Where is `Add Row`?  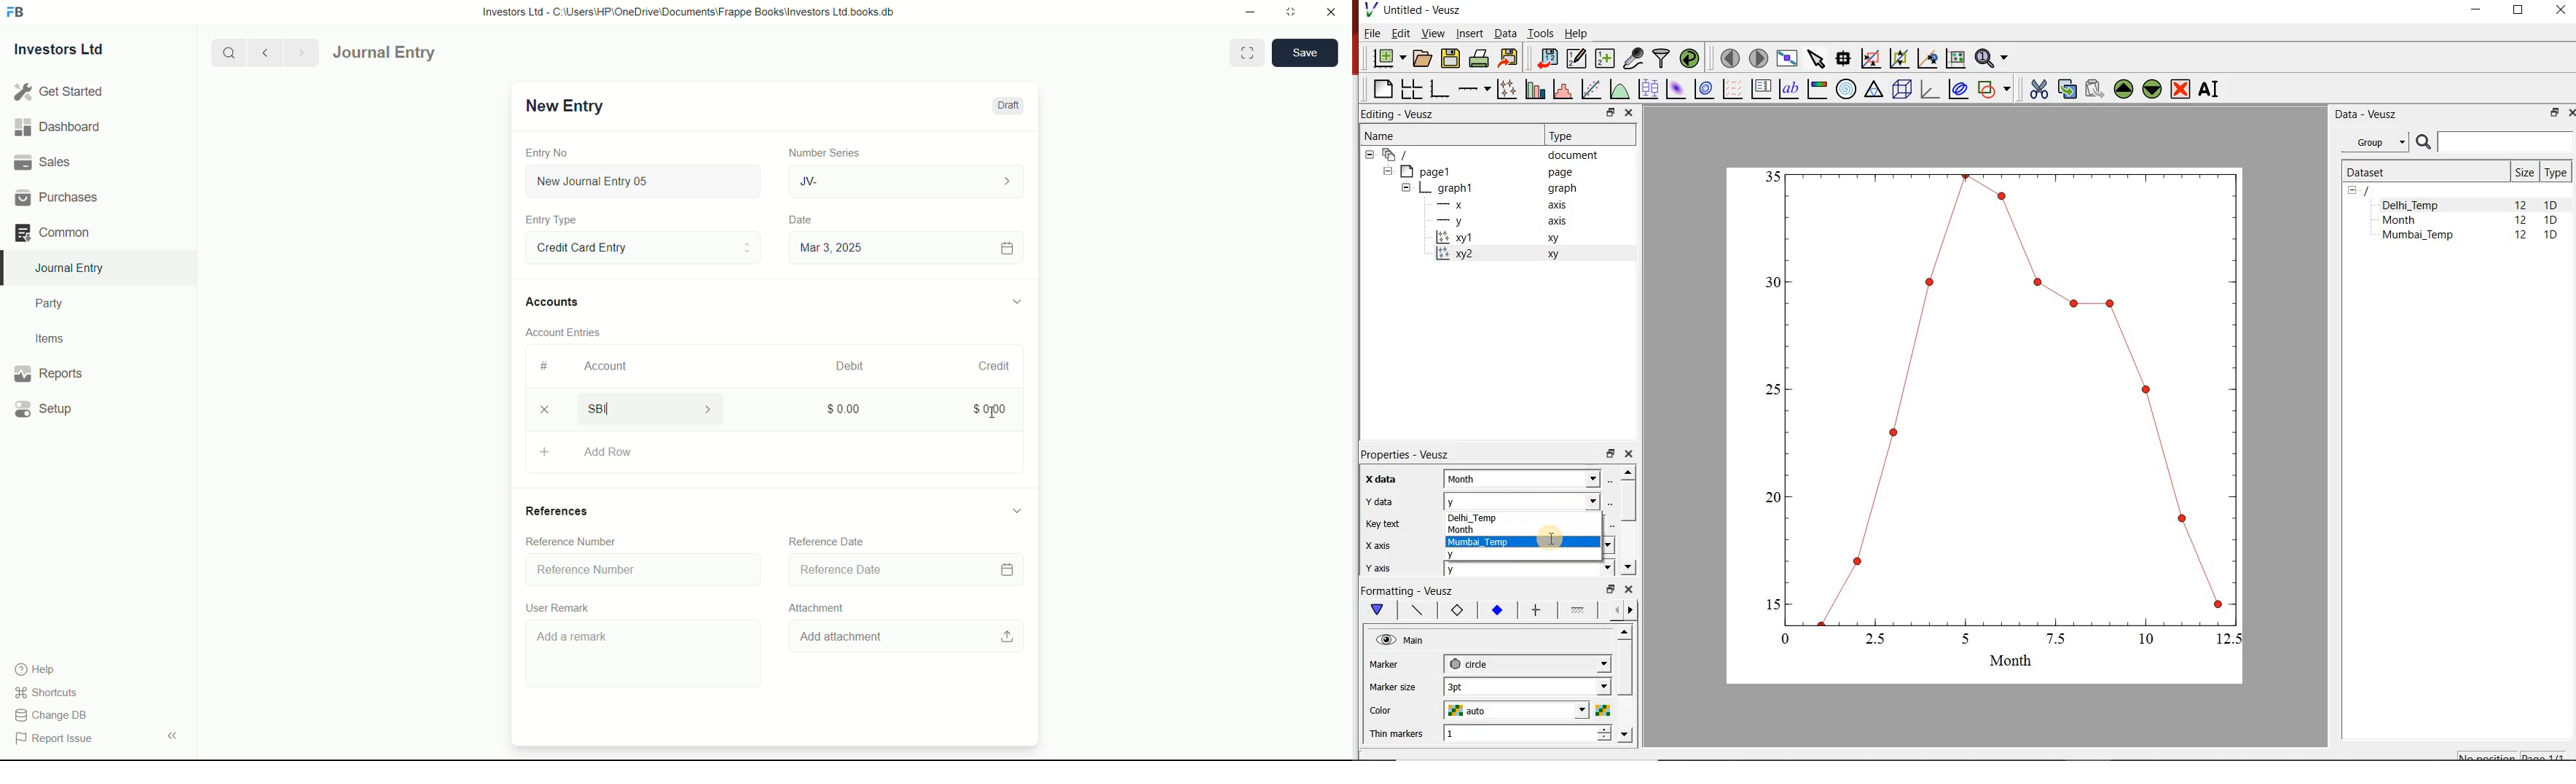
Add Row is located at coordinates (775, 454).